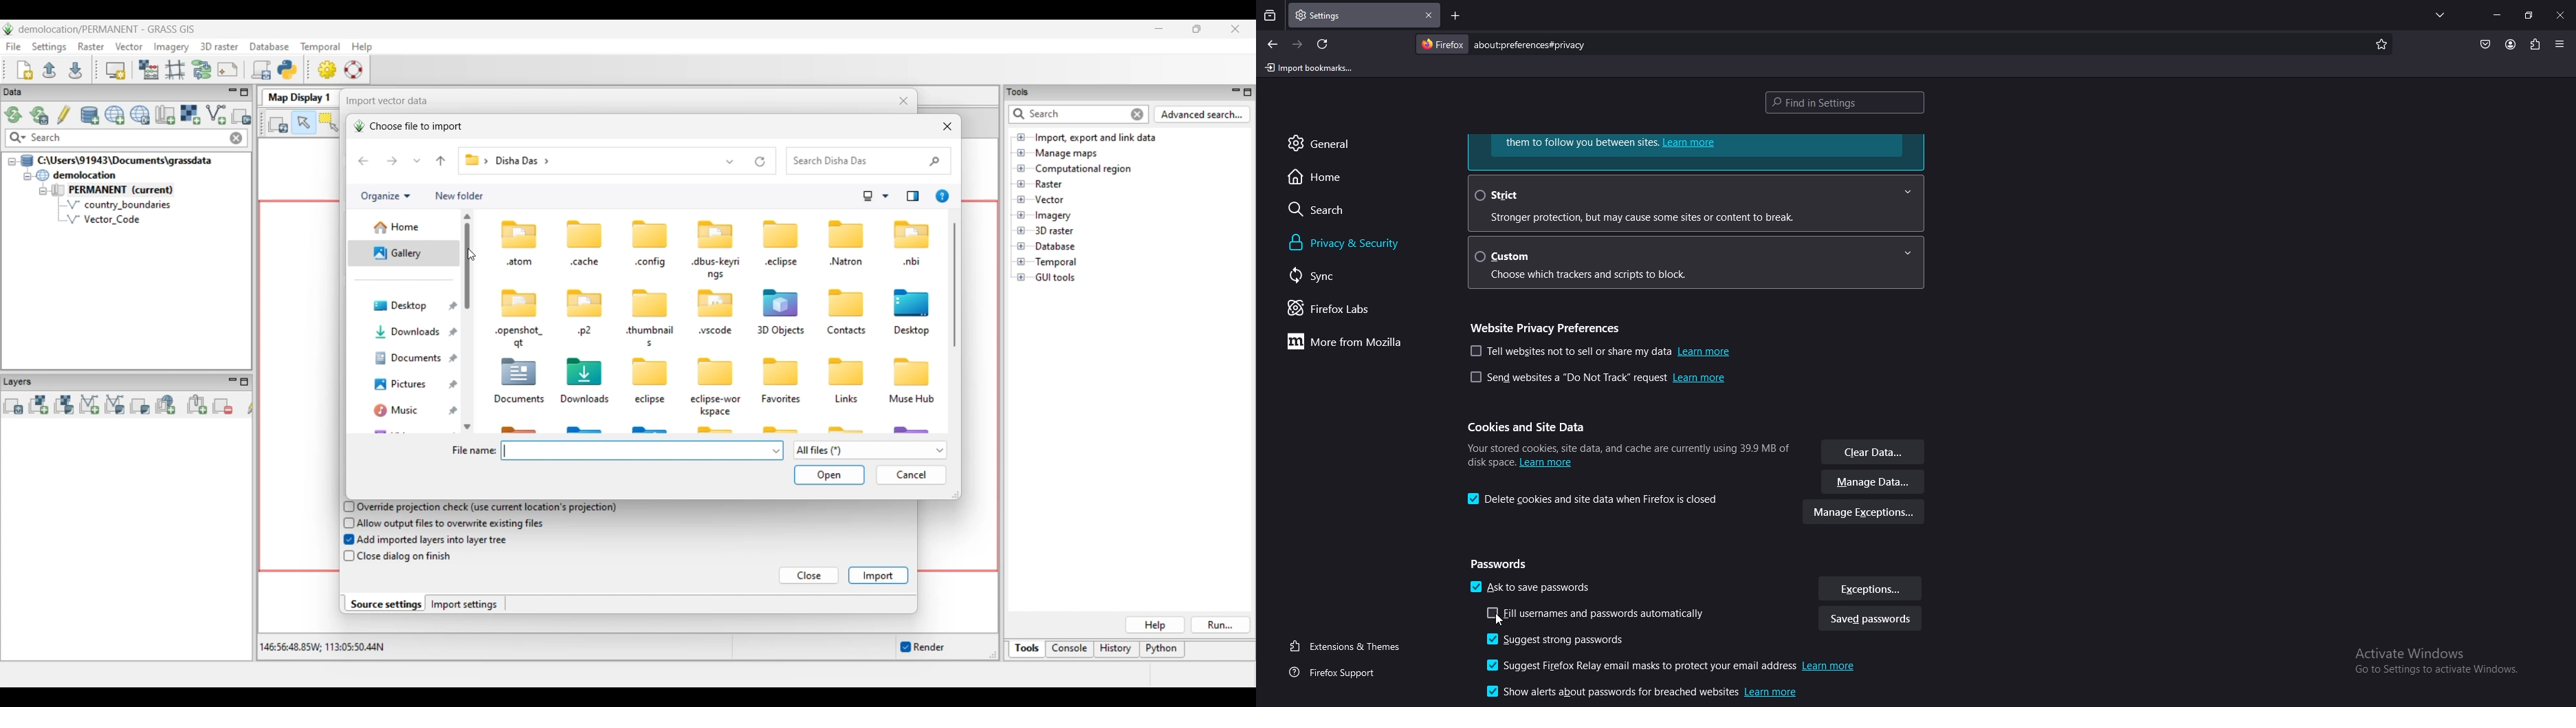 This screenshot has height=728, width=2576. I want to click on sync, so click(1329, 276).